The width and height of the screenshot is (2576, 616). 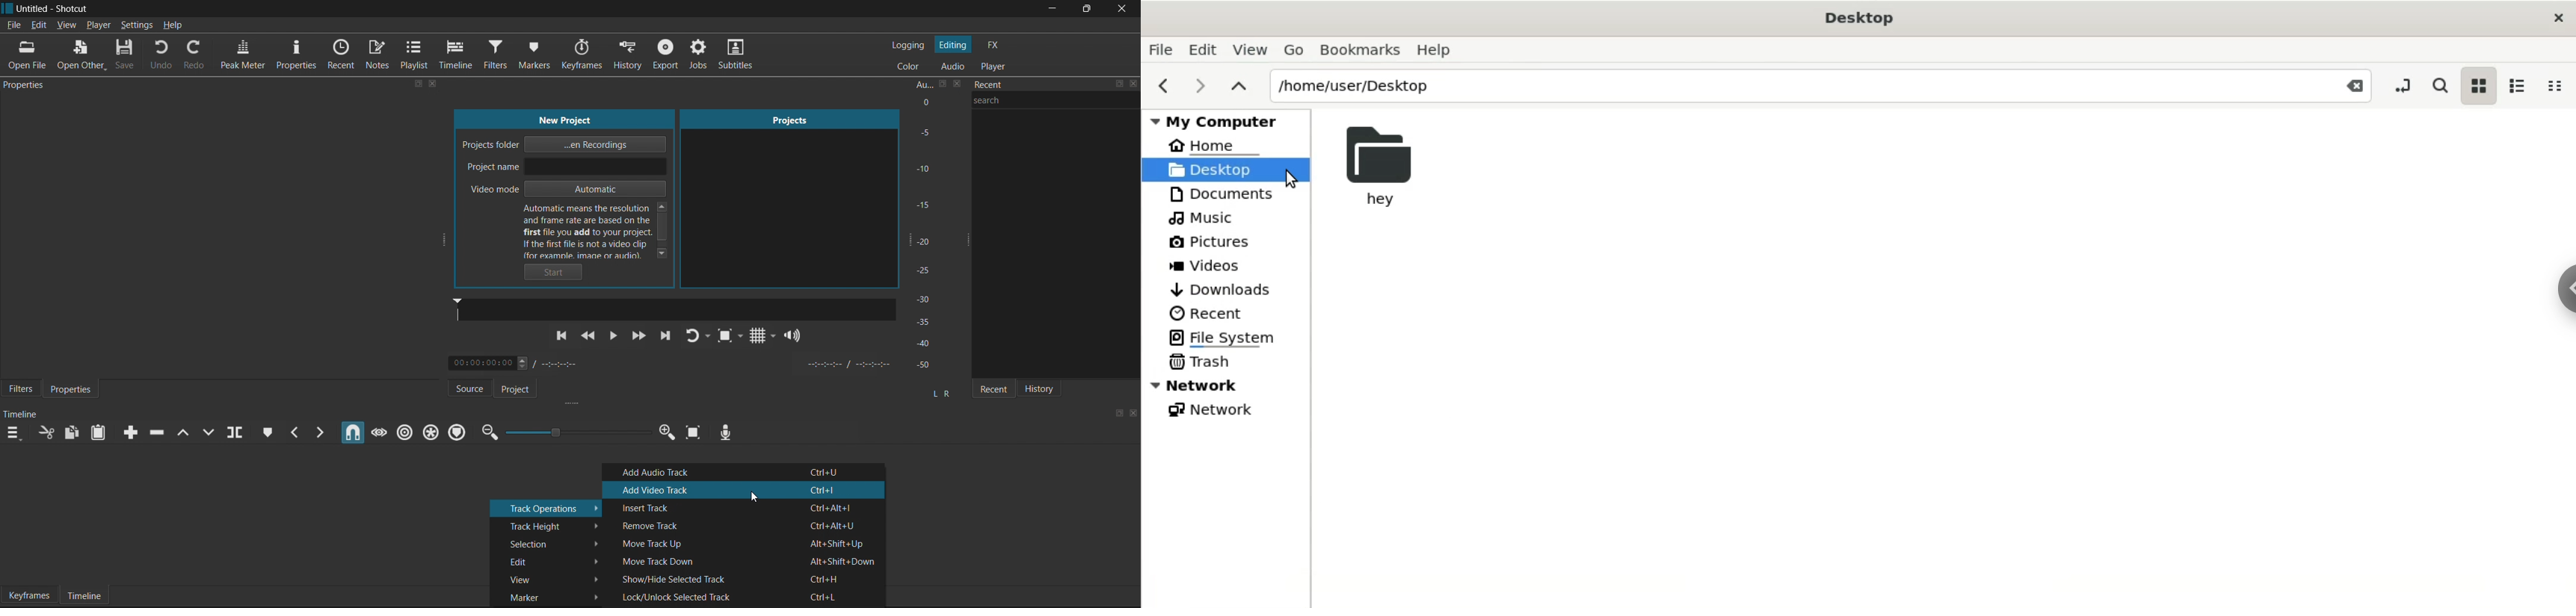 I want to click on My Computer, so click(x=1219, y=122).